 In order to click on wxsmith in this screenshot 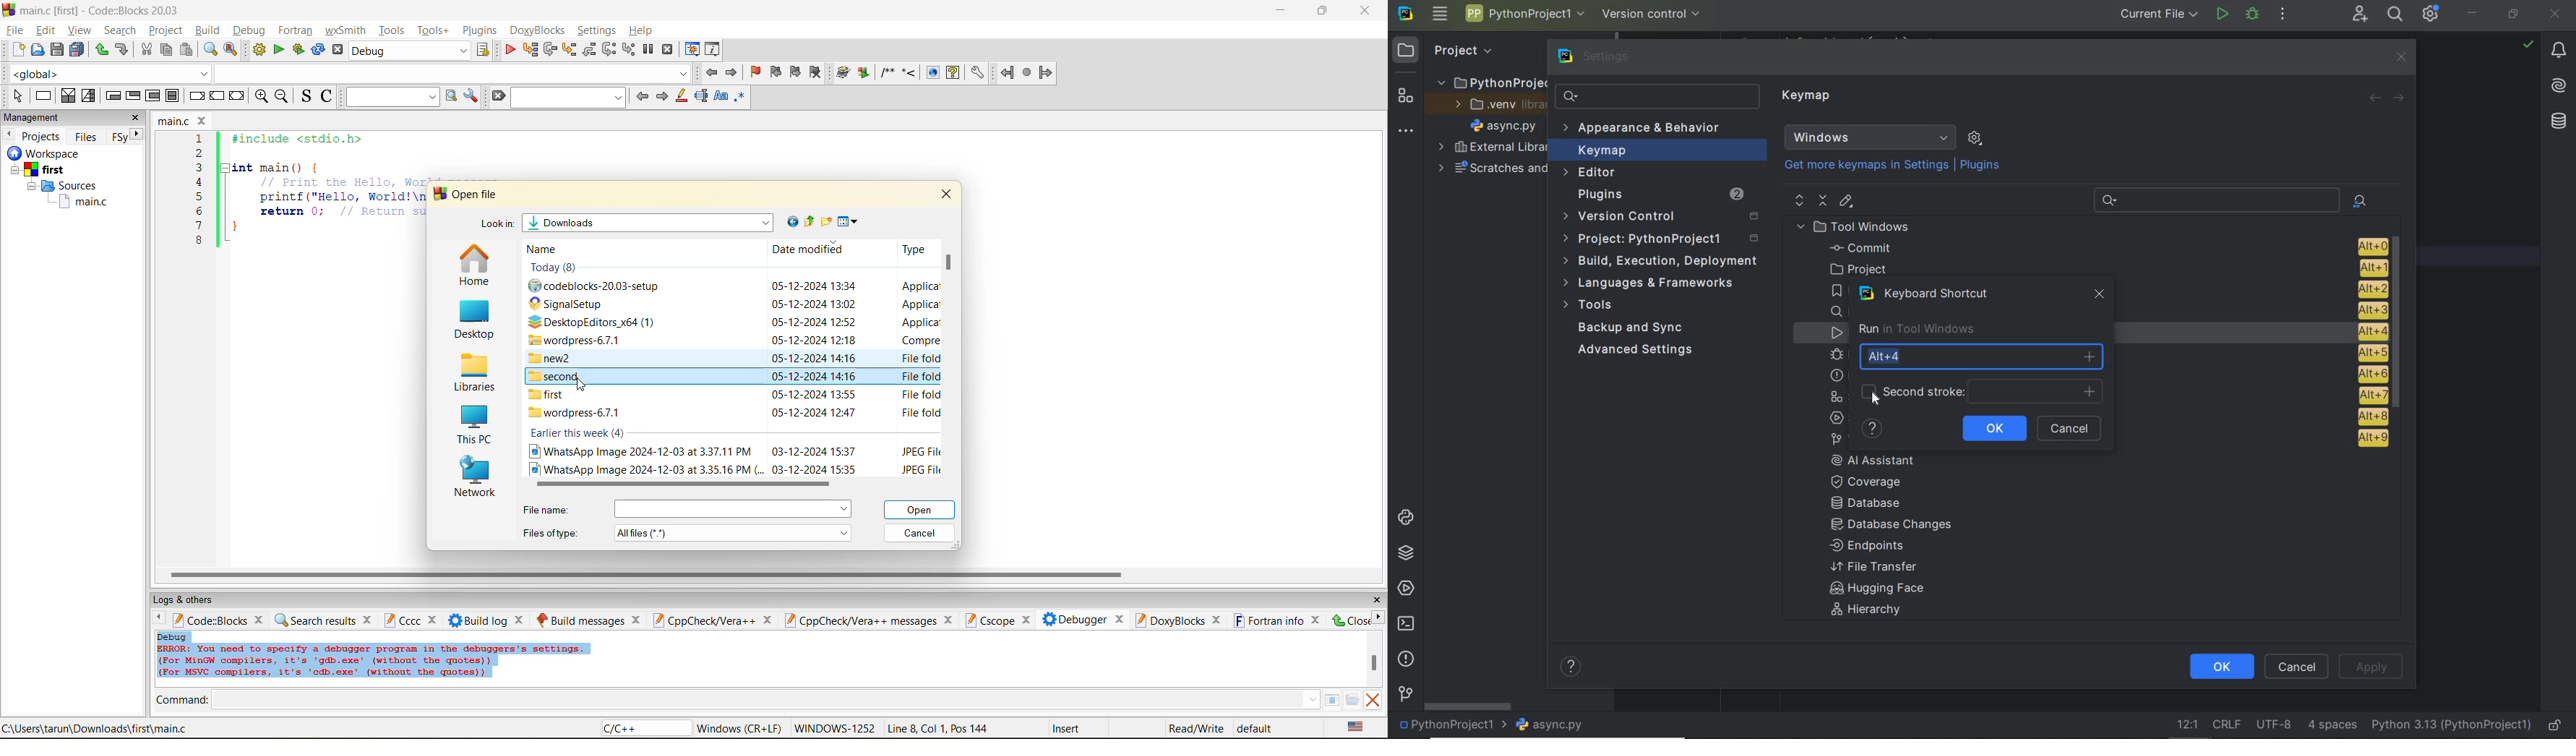, I will do `click(346, 30)`.